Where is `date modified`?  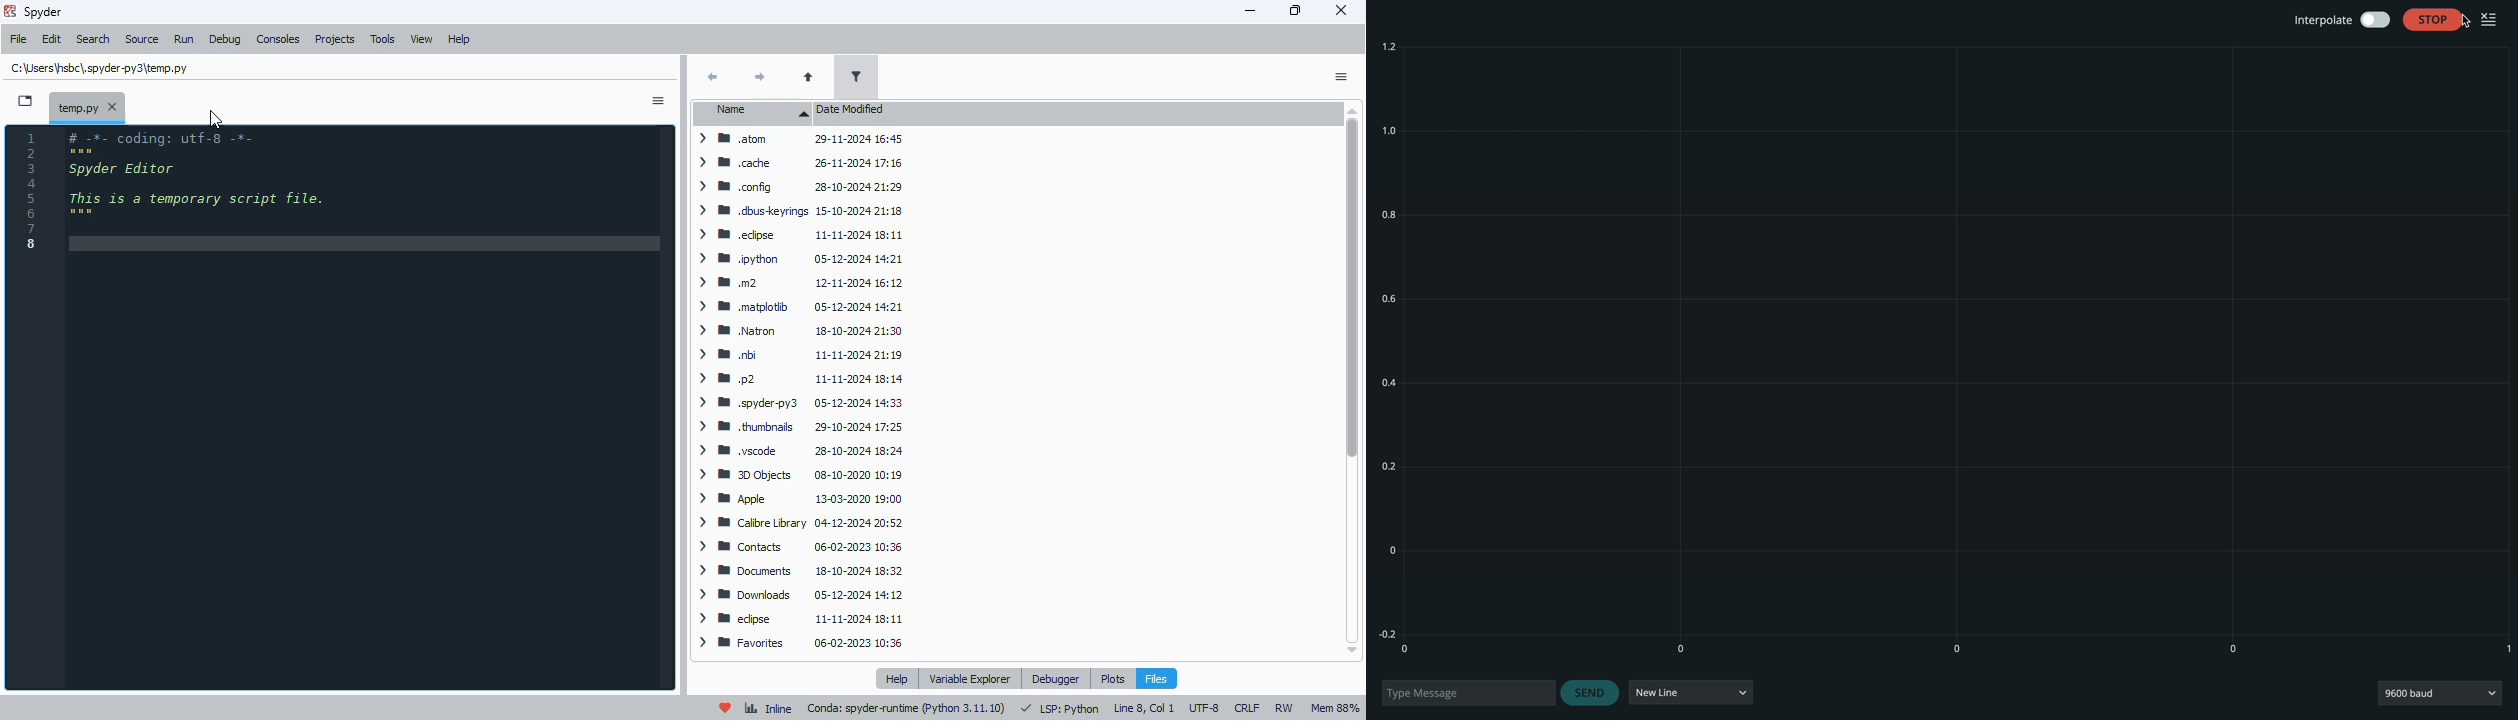
date modified is located at coordinates (852, 110).